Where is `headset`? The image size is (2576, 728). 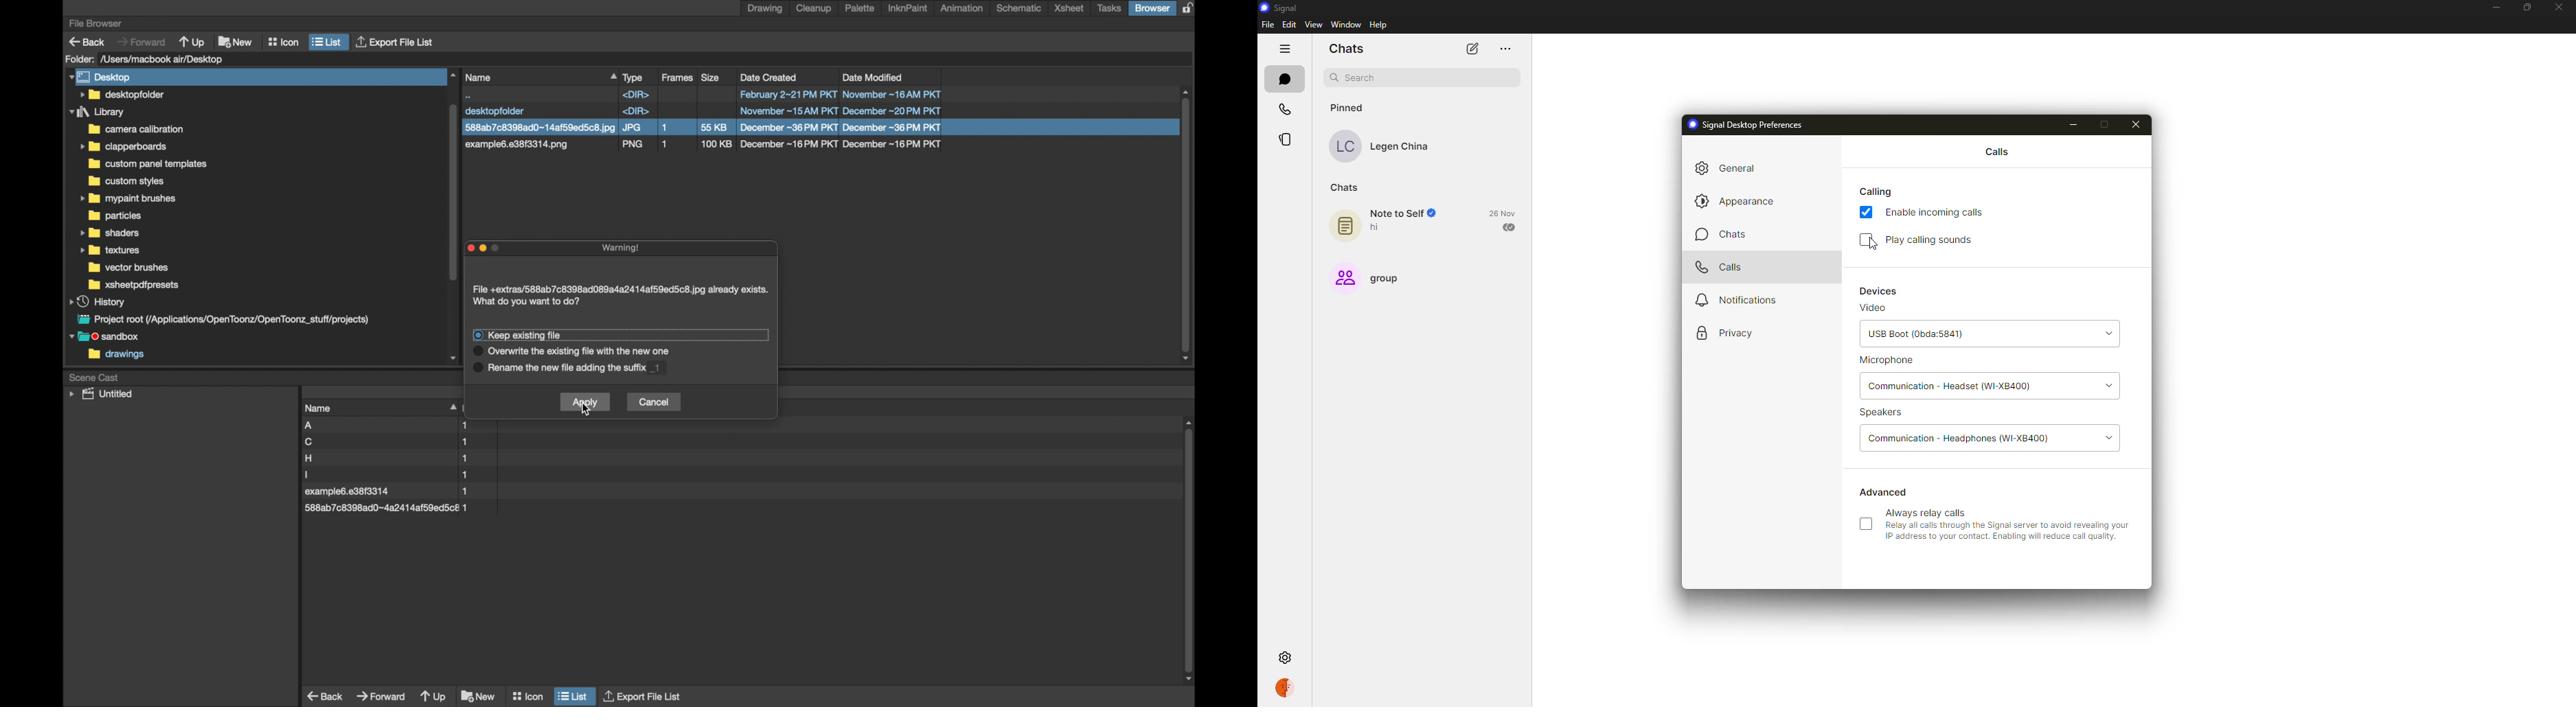 headset is located at coordinates (1947, 386).